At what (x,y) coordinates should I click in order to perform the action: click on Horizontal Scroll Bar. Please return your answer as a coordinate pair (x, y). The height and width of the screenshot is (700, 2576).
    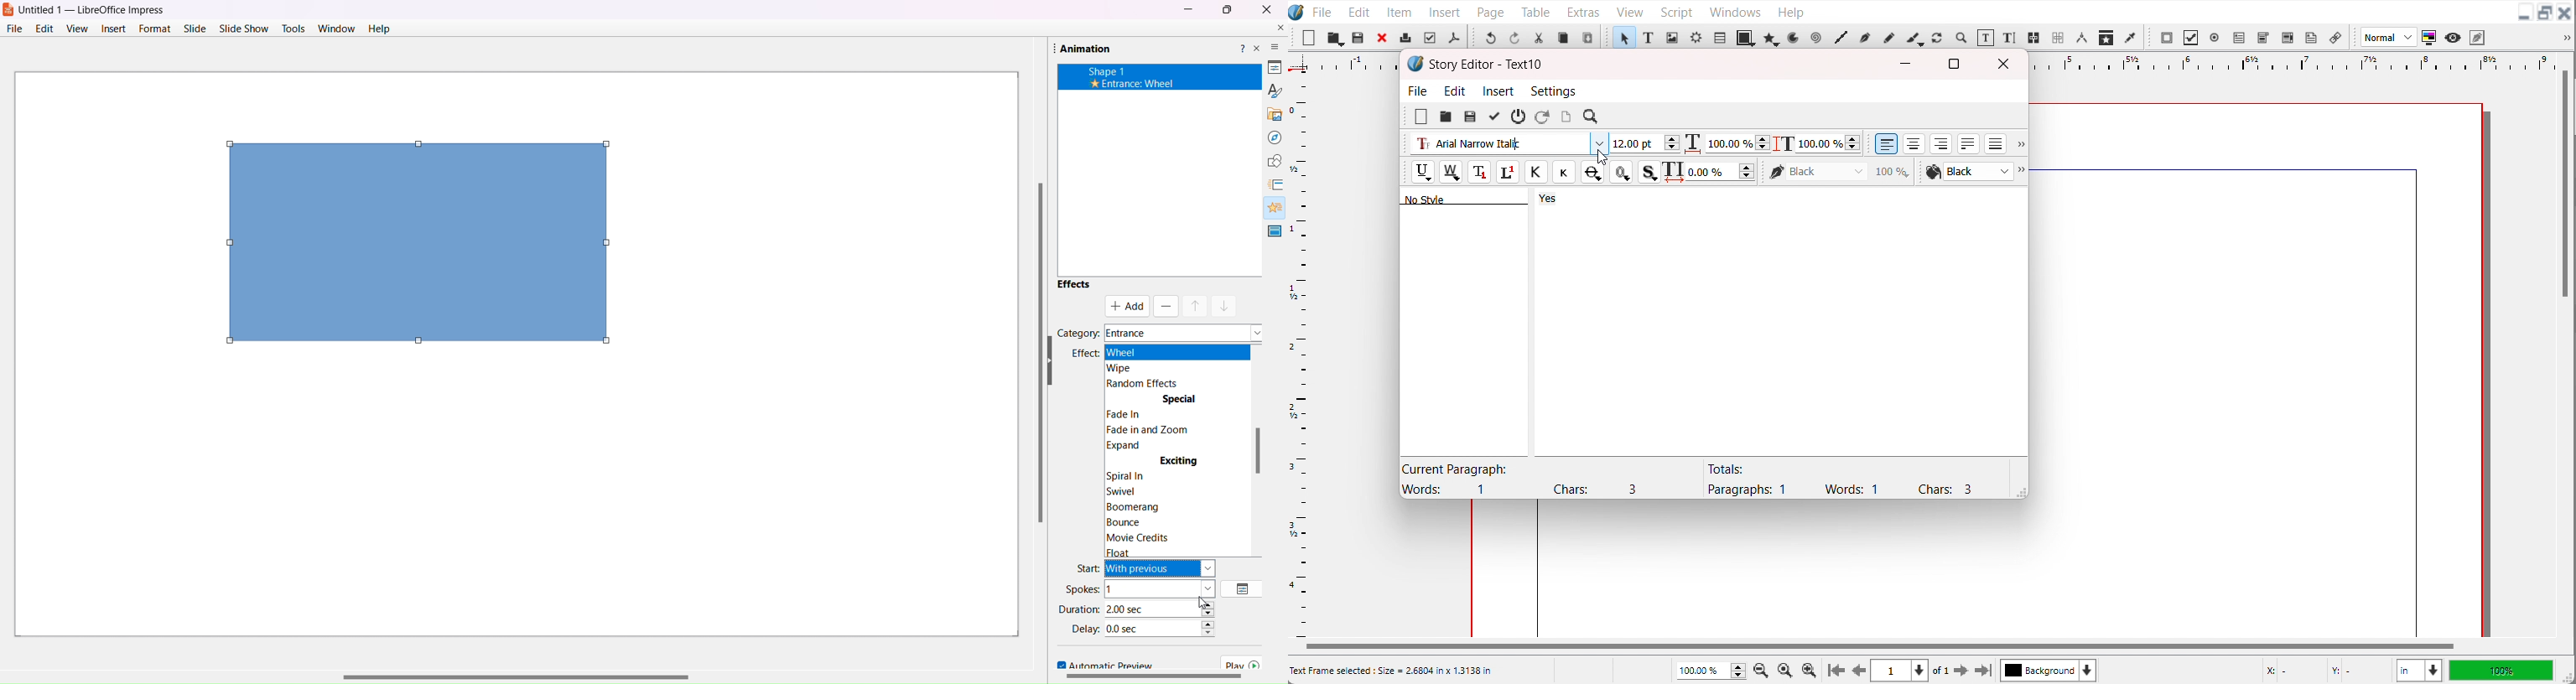
    Looking at the image, I should click on (539, 643).